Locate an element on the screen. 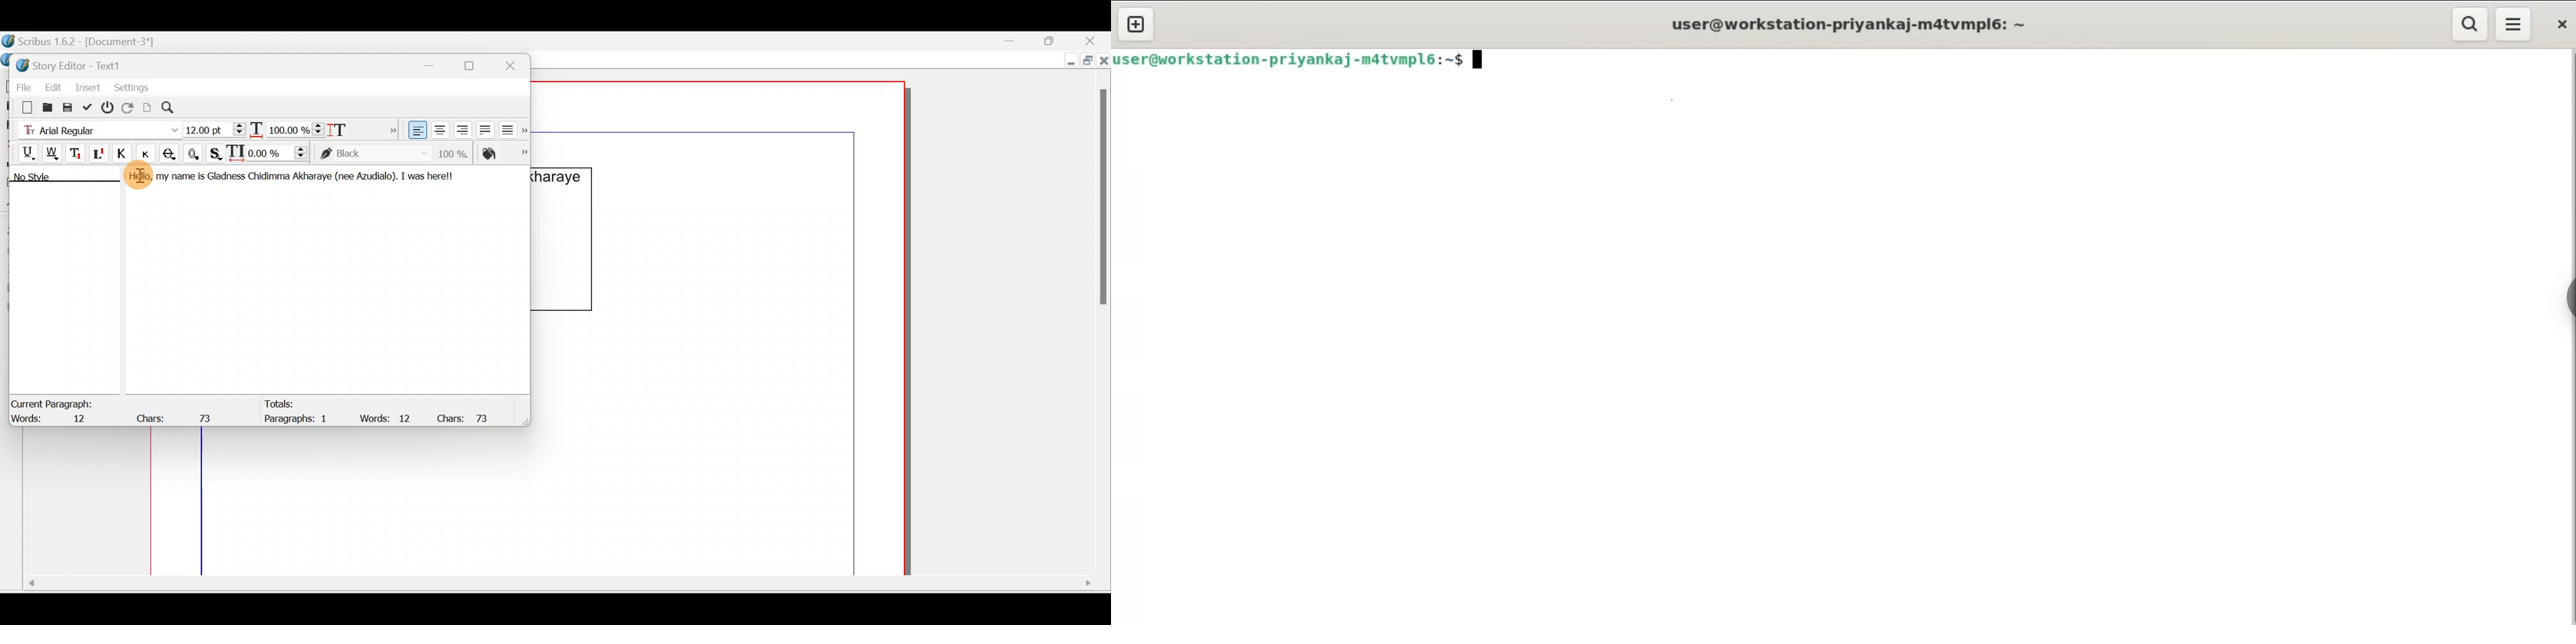 This screenshot has width=2576, height=644. Maximize is located at coordinates (1056, 40).